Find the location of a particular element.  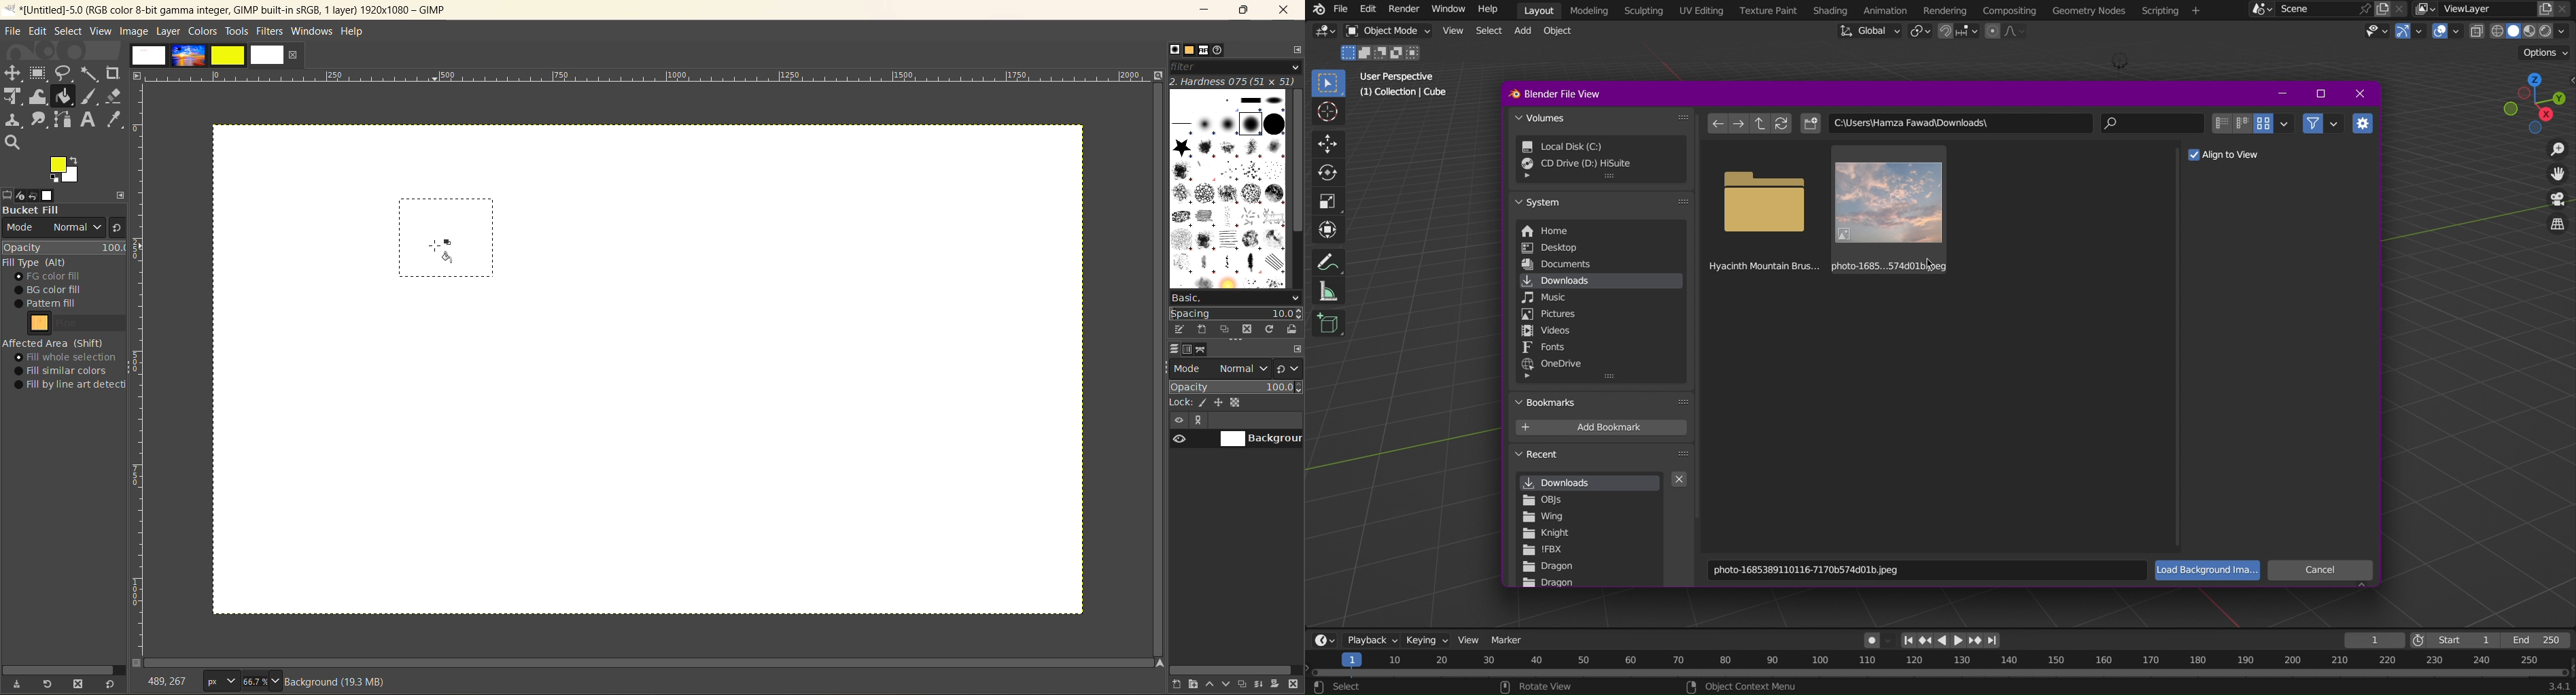

Dragon is located at coordinates (1550, 584).